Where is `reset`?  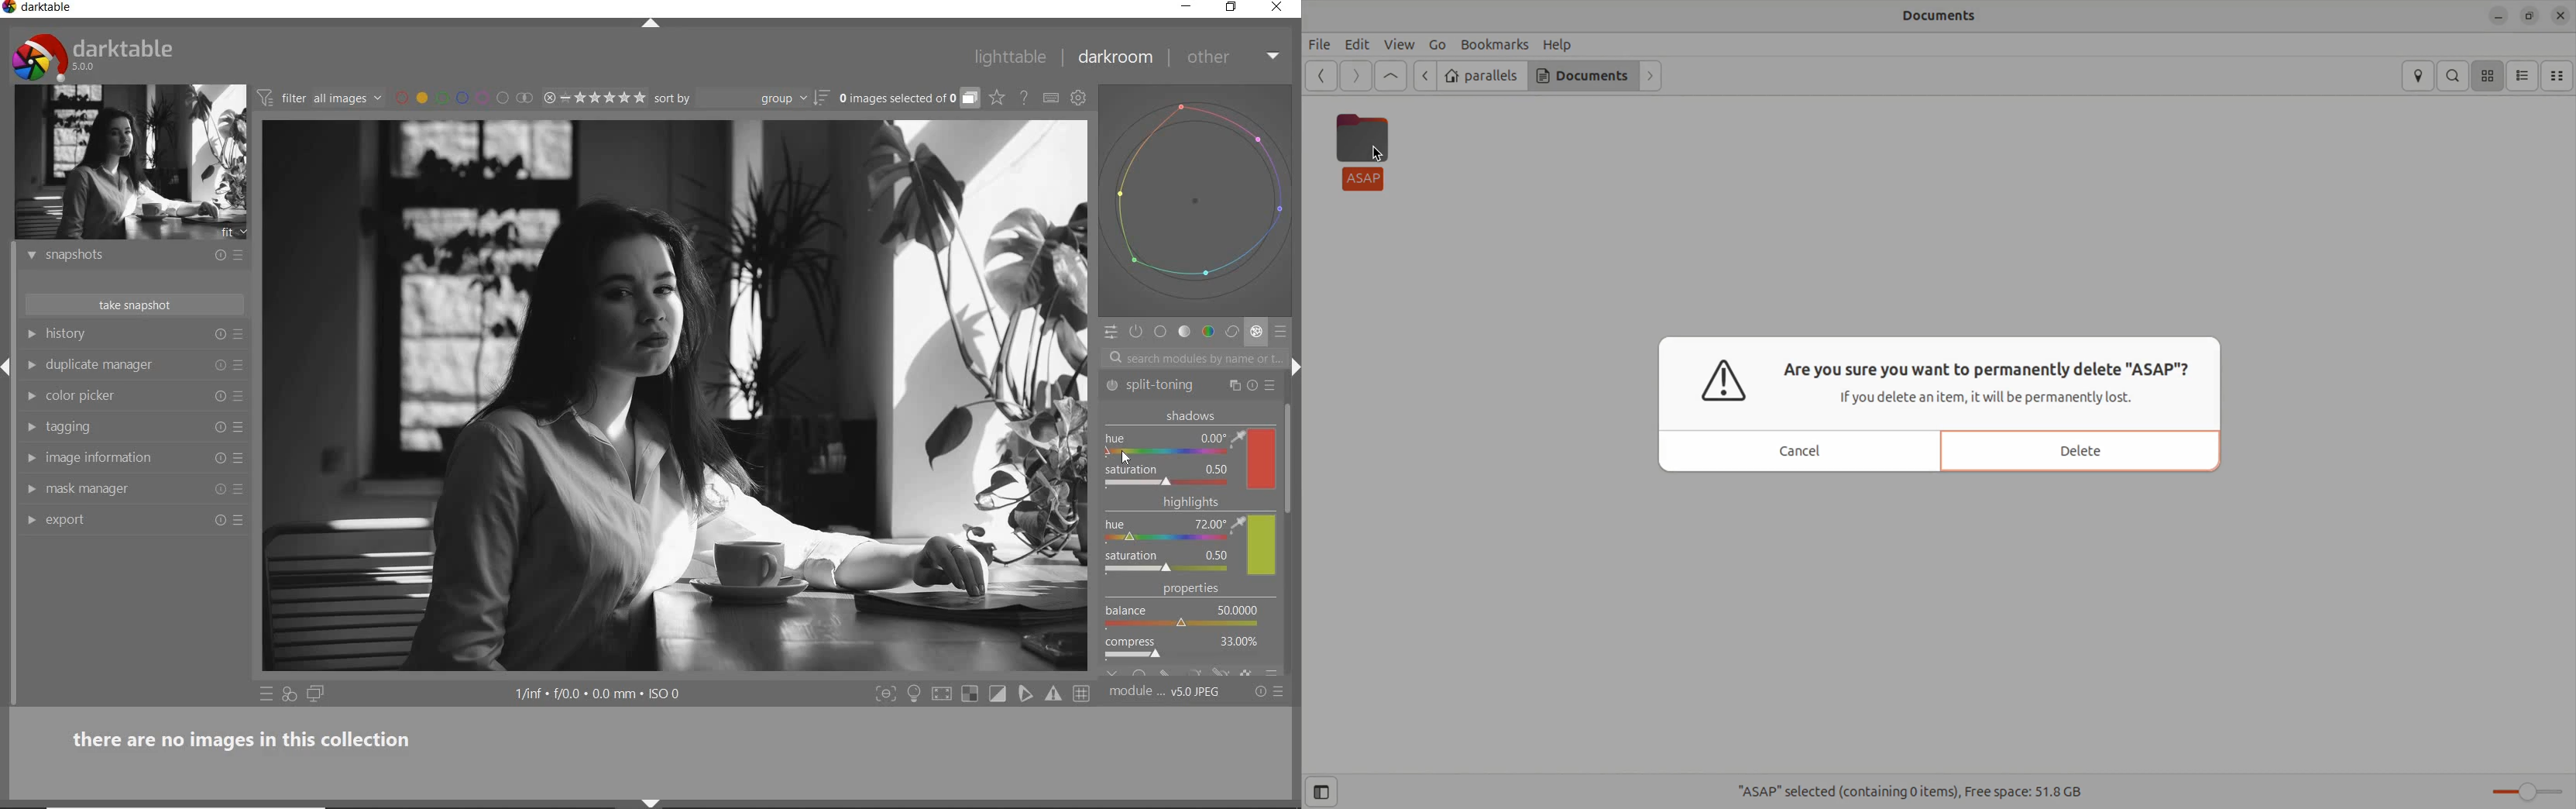 reset is located at coordinates (219, 365).